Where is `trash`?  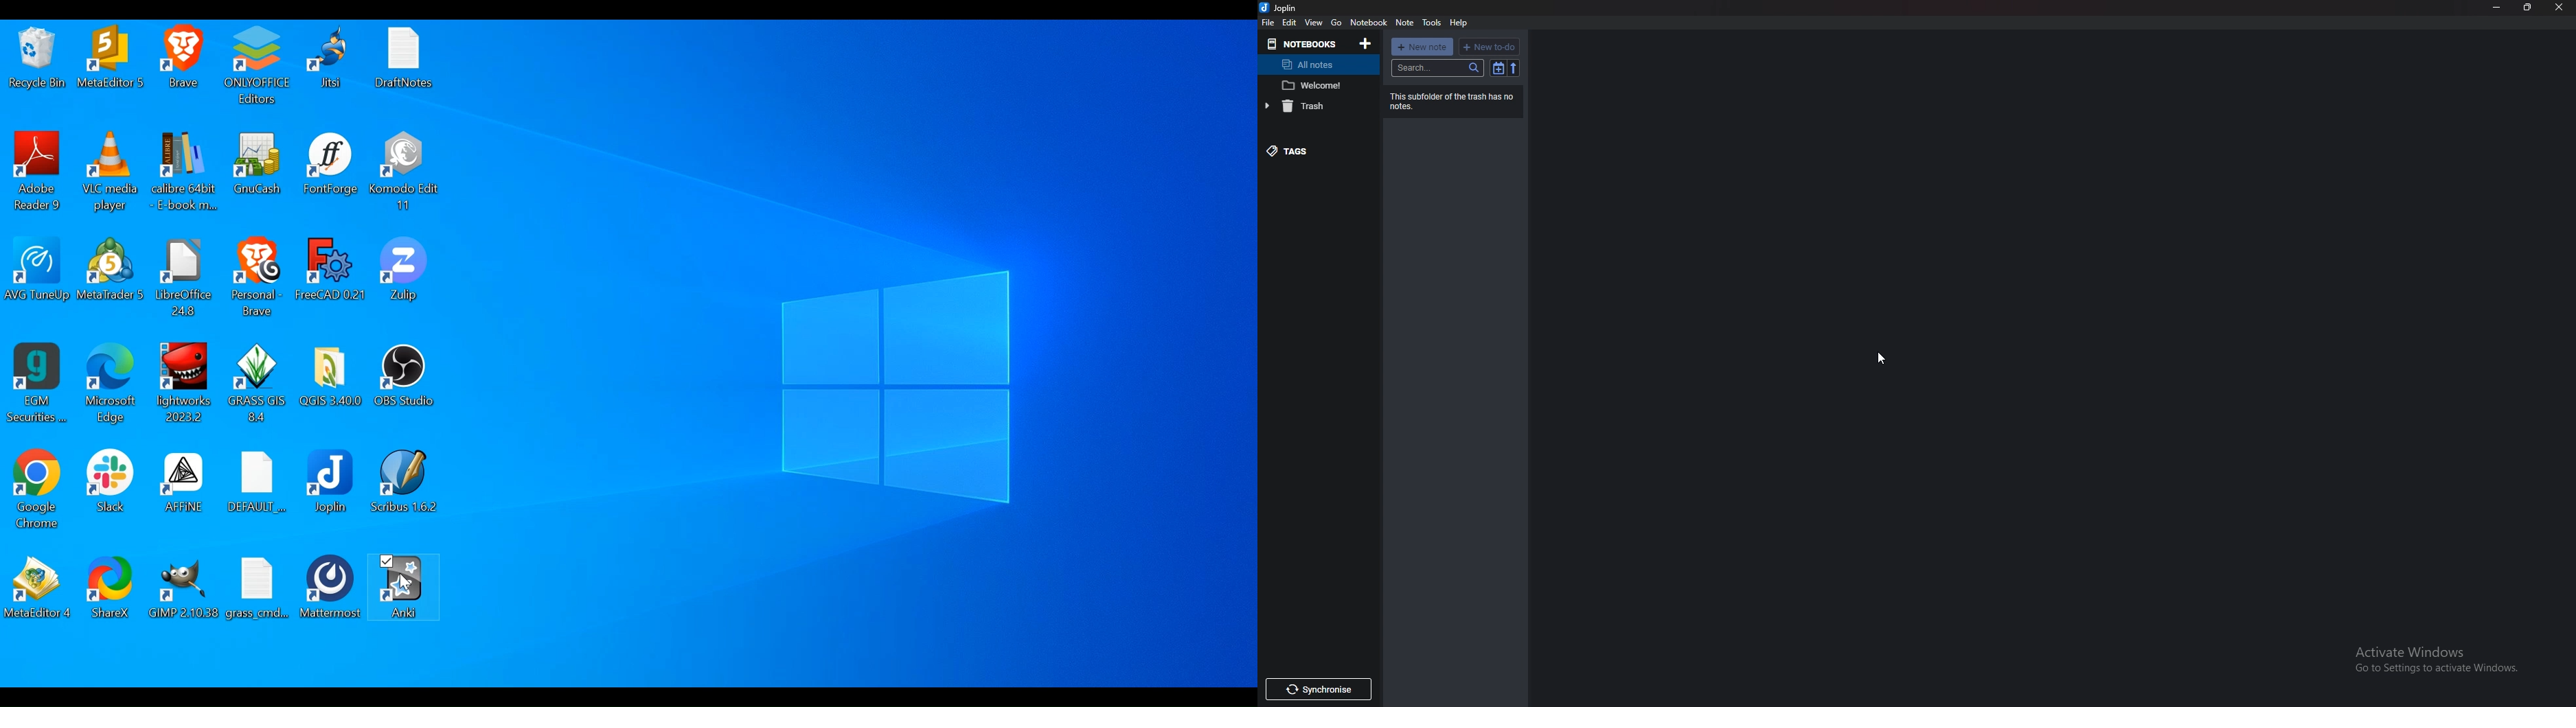 trash is located at coordinates (1319, 106).